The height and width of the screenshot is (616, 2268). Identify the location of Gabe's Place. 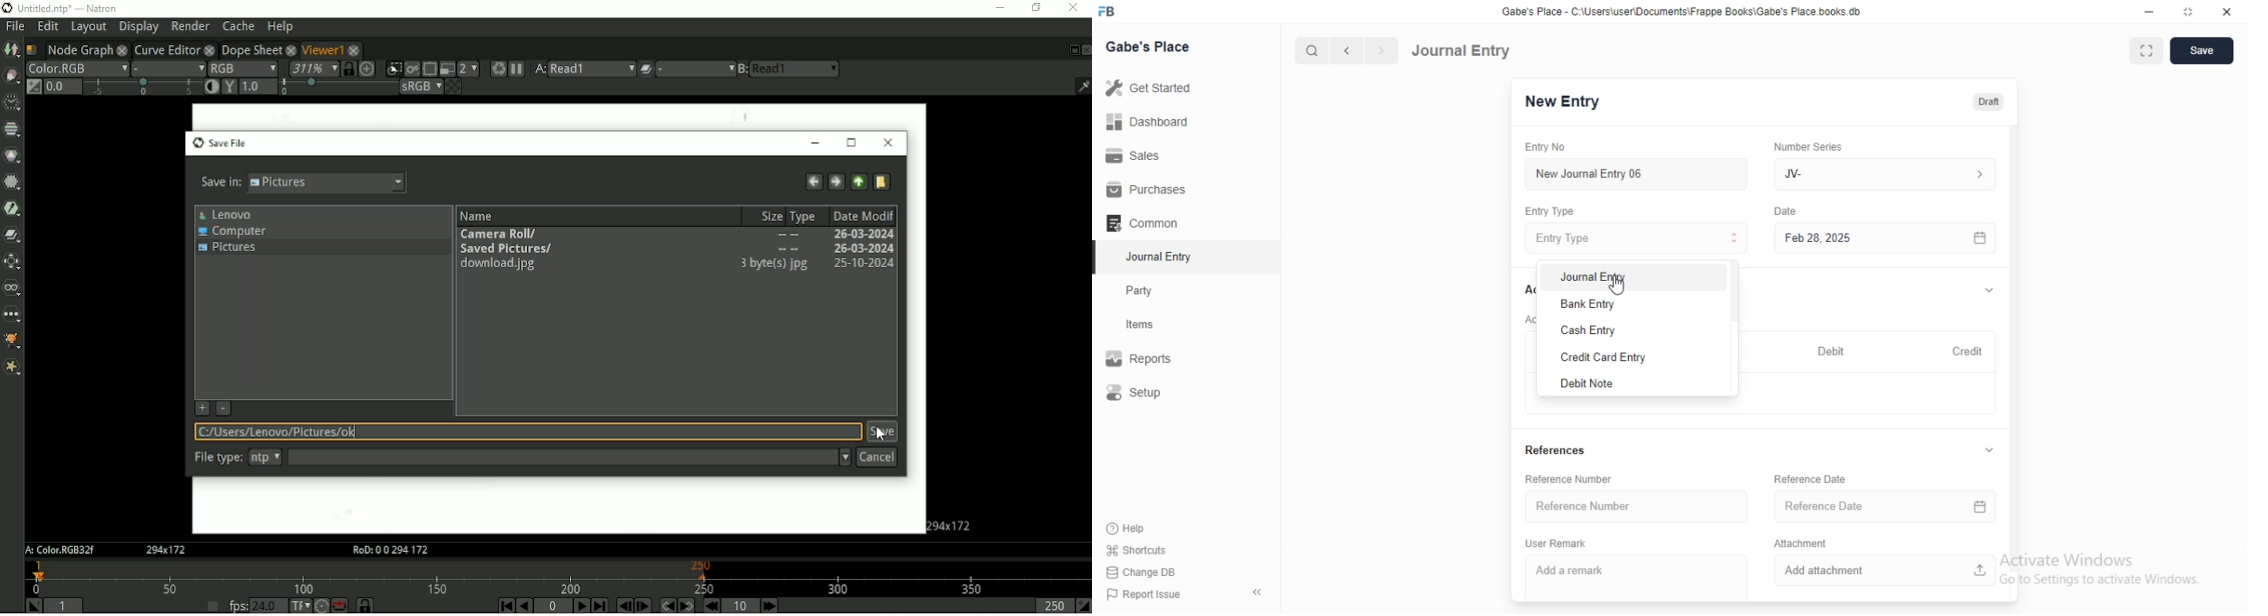
(1148, 46).